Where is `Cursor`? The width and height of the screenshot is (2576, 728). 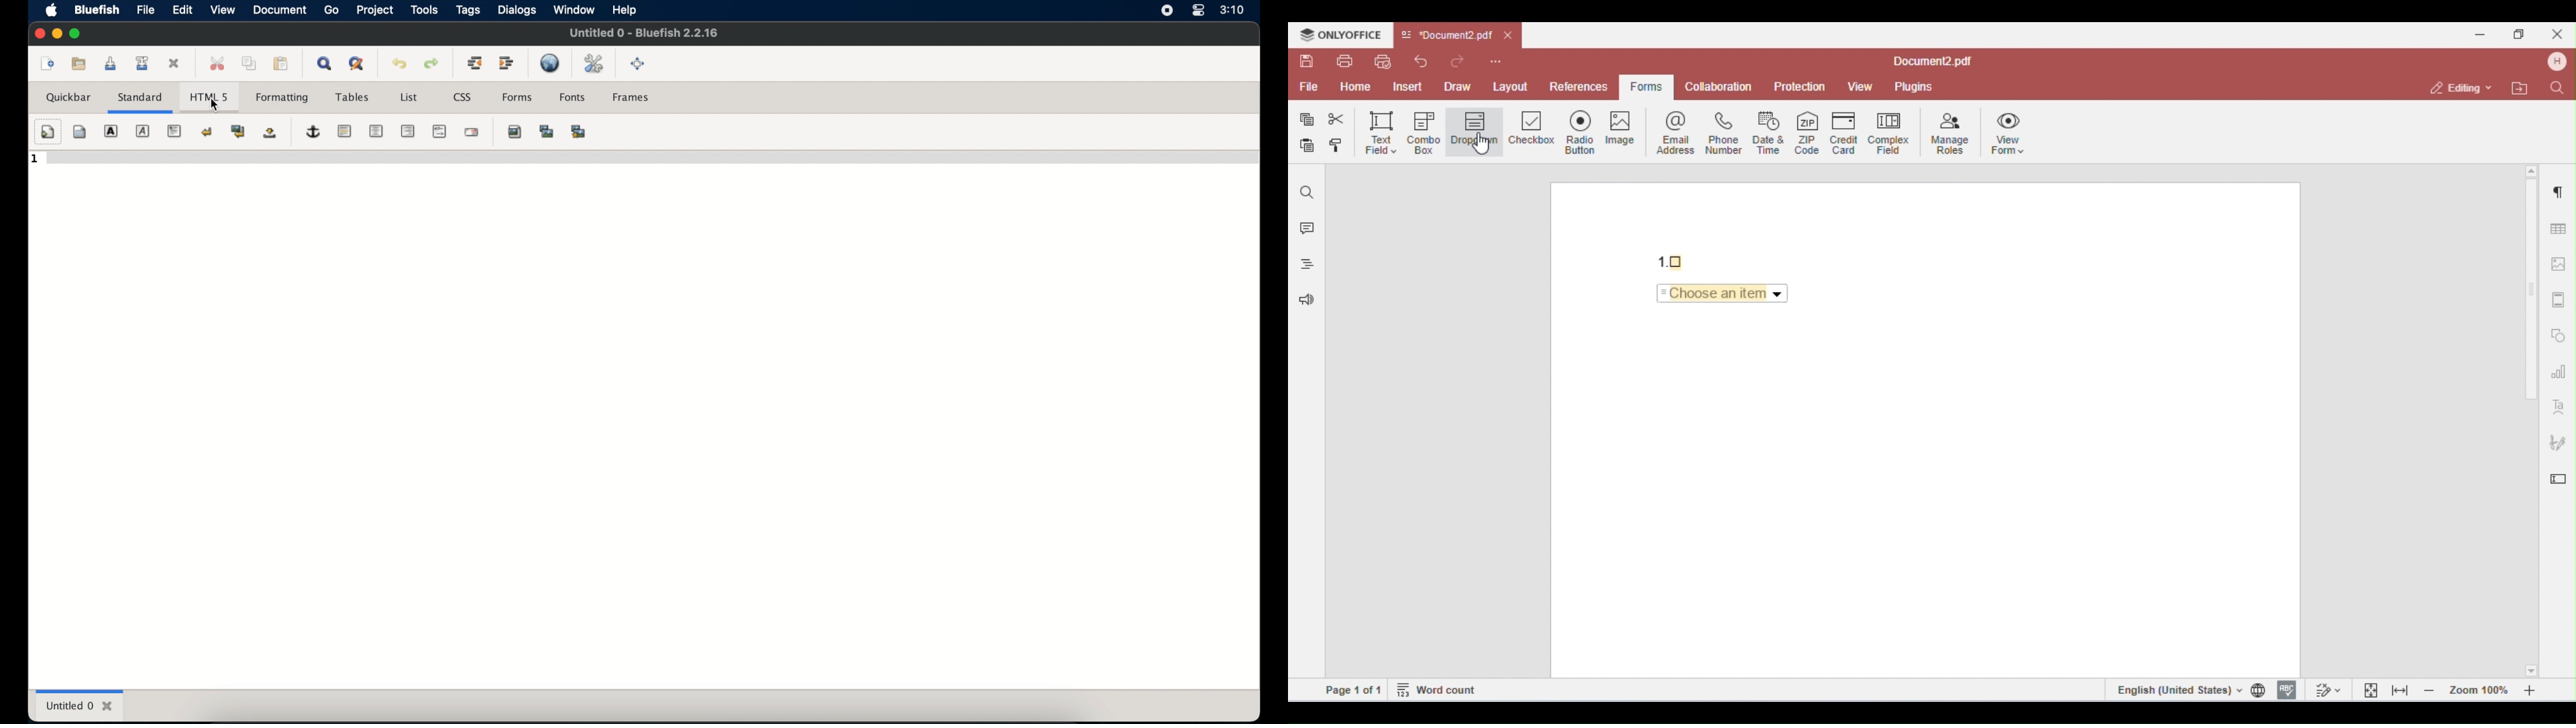 Cursor is located at coordinates (216, 107).